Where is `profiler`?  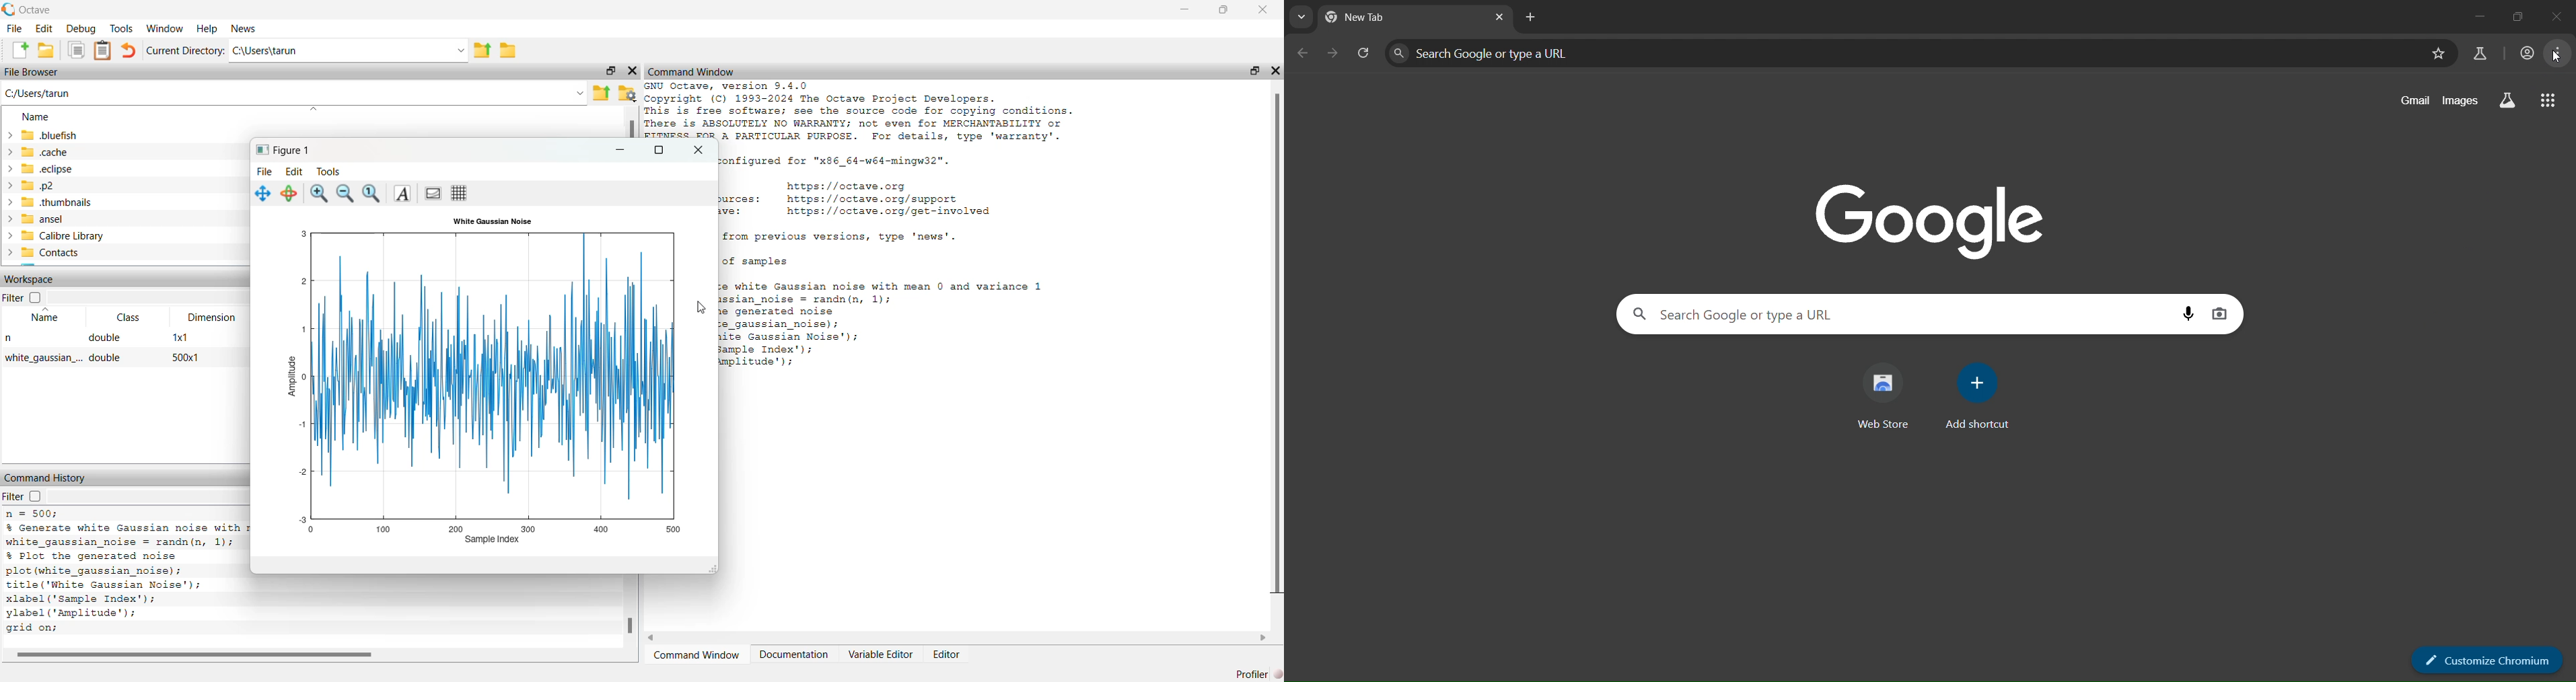
profiler is located at coordinates (1245, 674).